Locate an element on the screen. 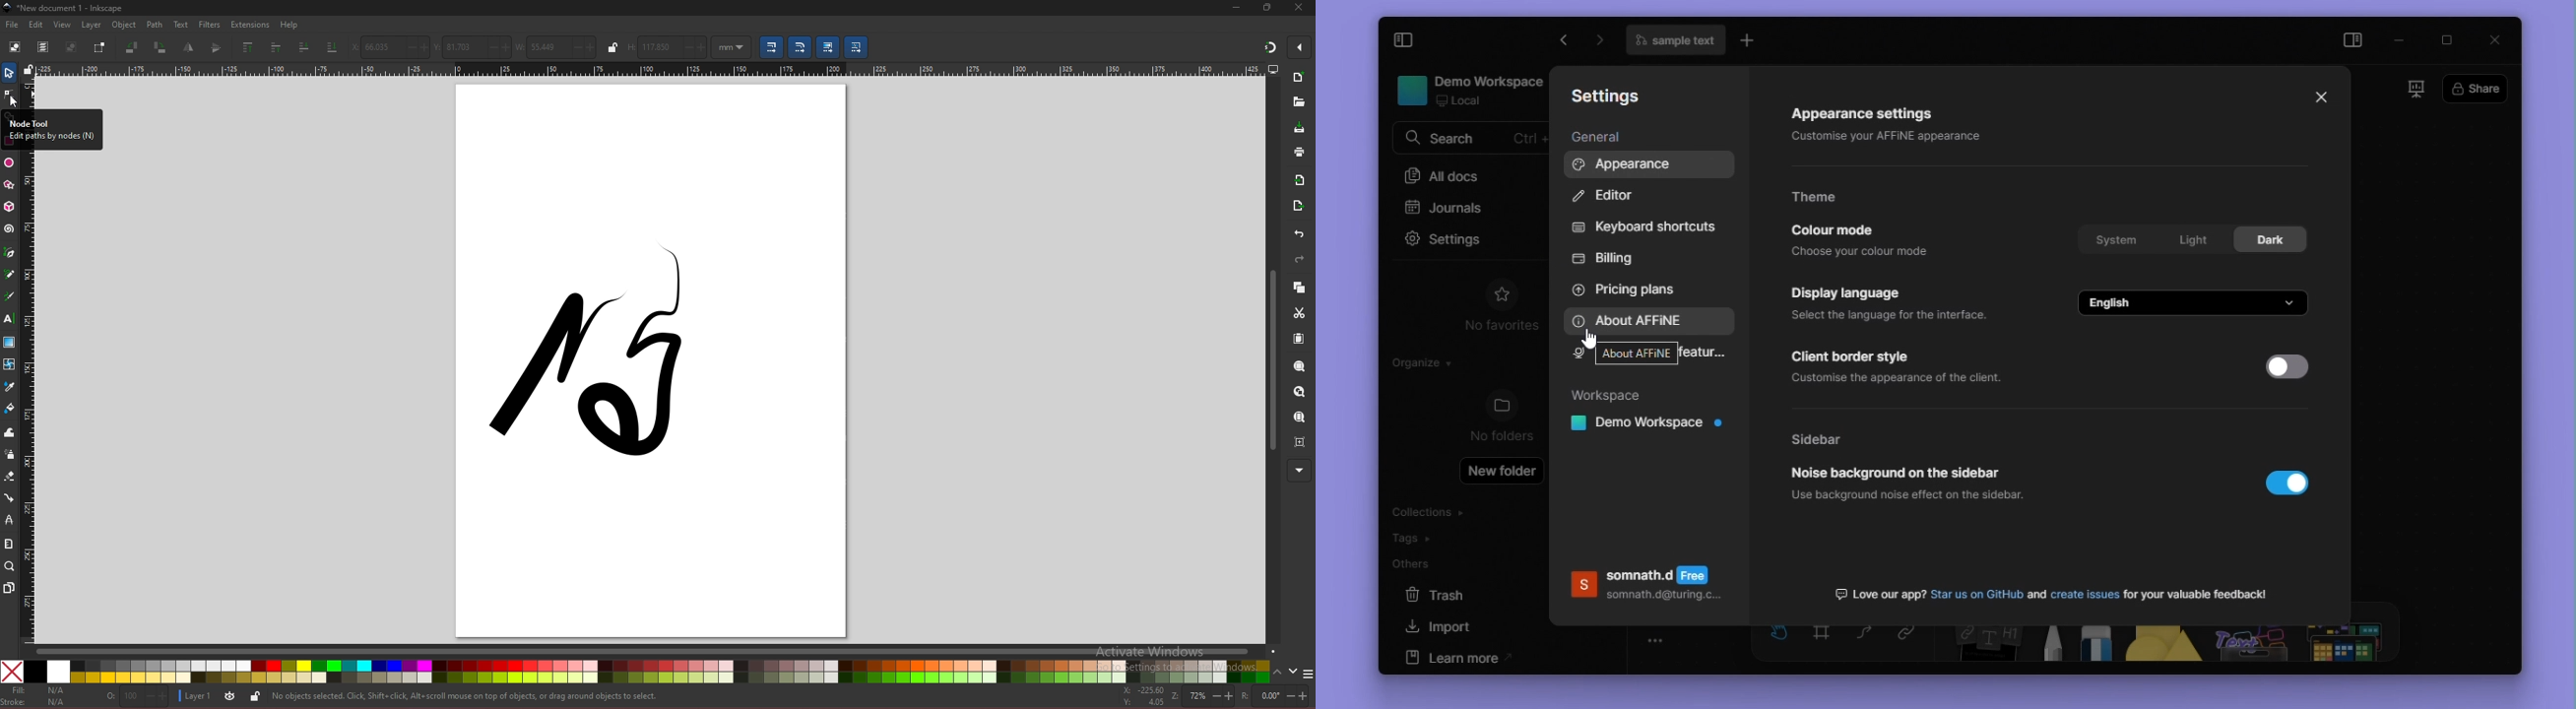 Image resolution: width=2576 pixels, height=728 pixels. up is located at coordinates (1279, 671).